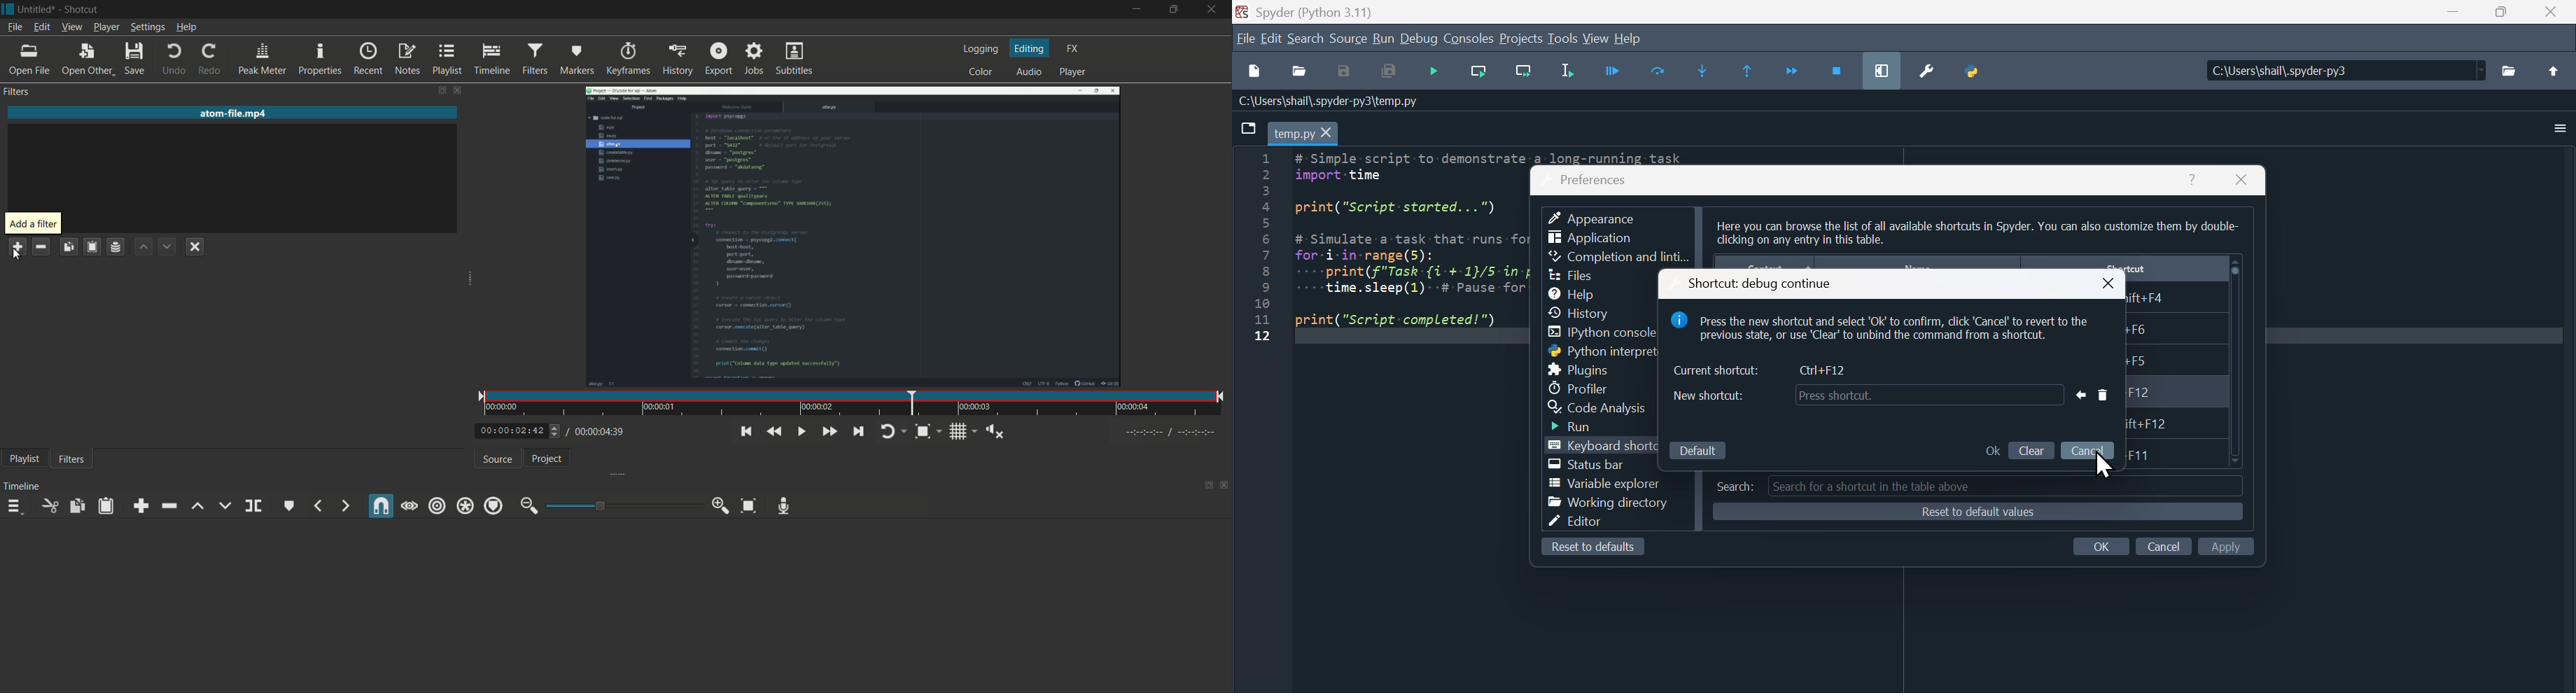 Image resolution: width=2576 pixels, height=700 pixels. I want to click on create or edit marker, so click(289, 506).